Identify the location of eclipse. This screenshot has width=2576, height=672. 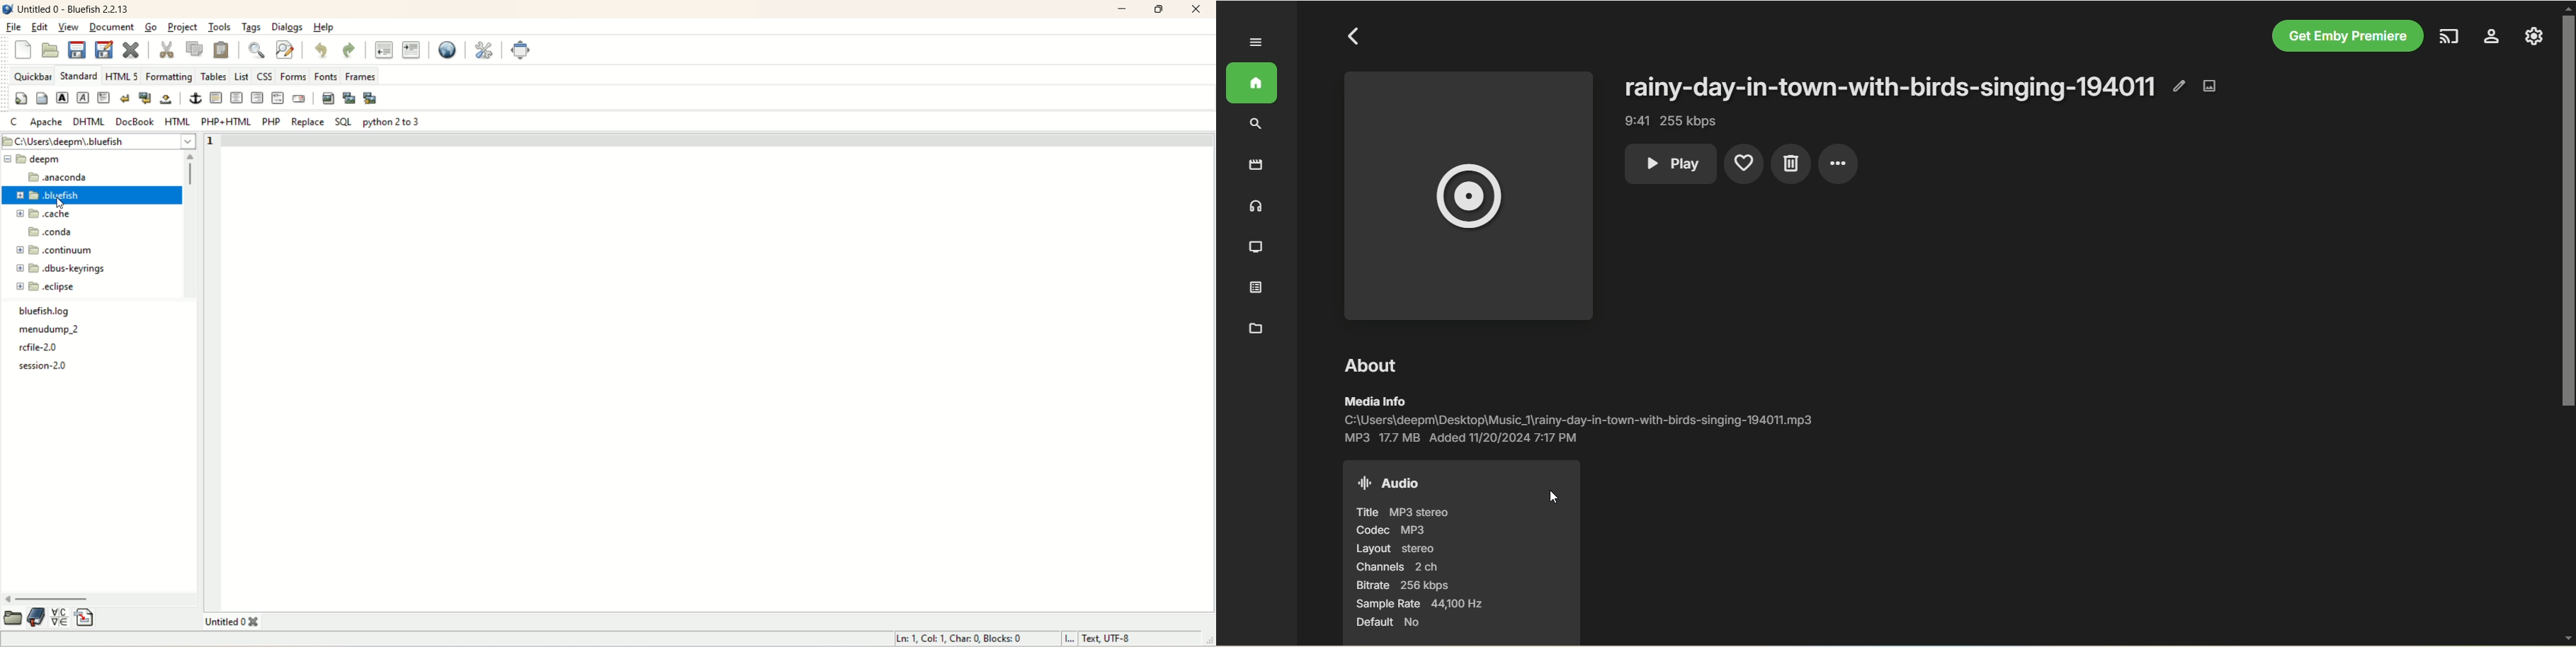
(47, 286).